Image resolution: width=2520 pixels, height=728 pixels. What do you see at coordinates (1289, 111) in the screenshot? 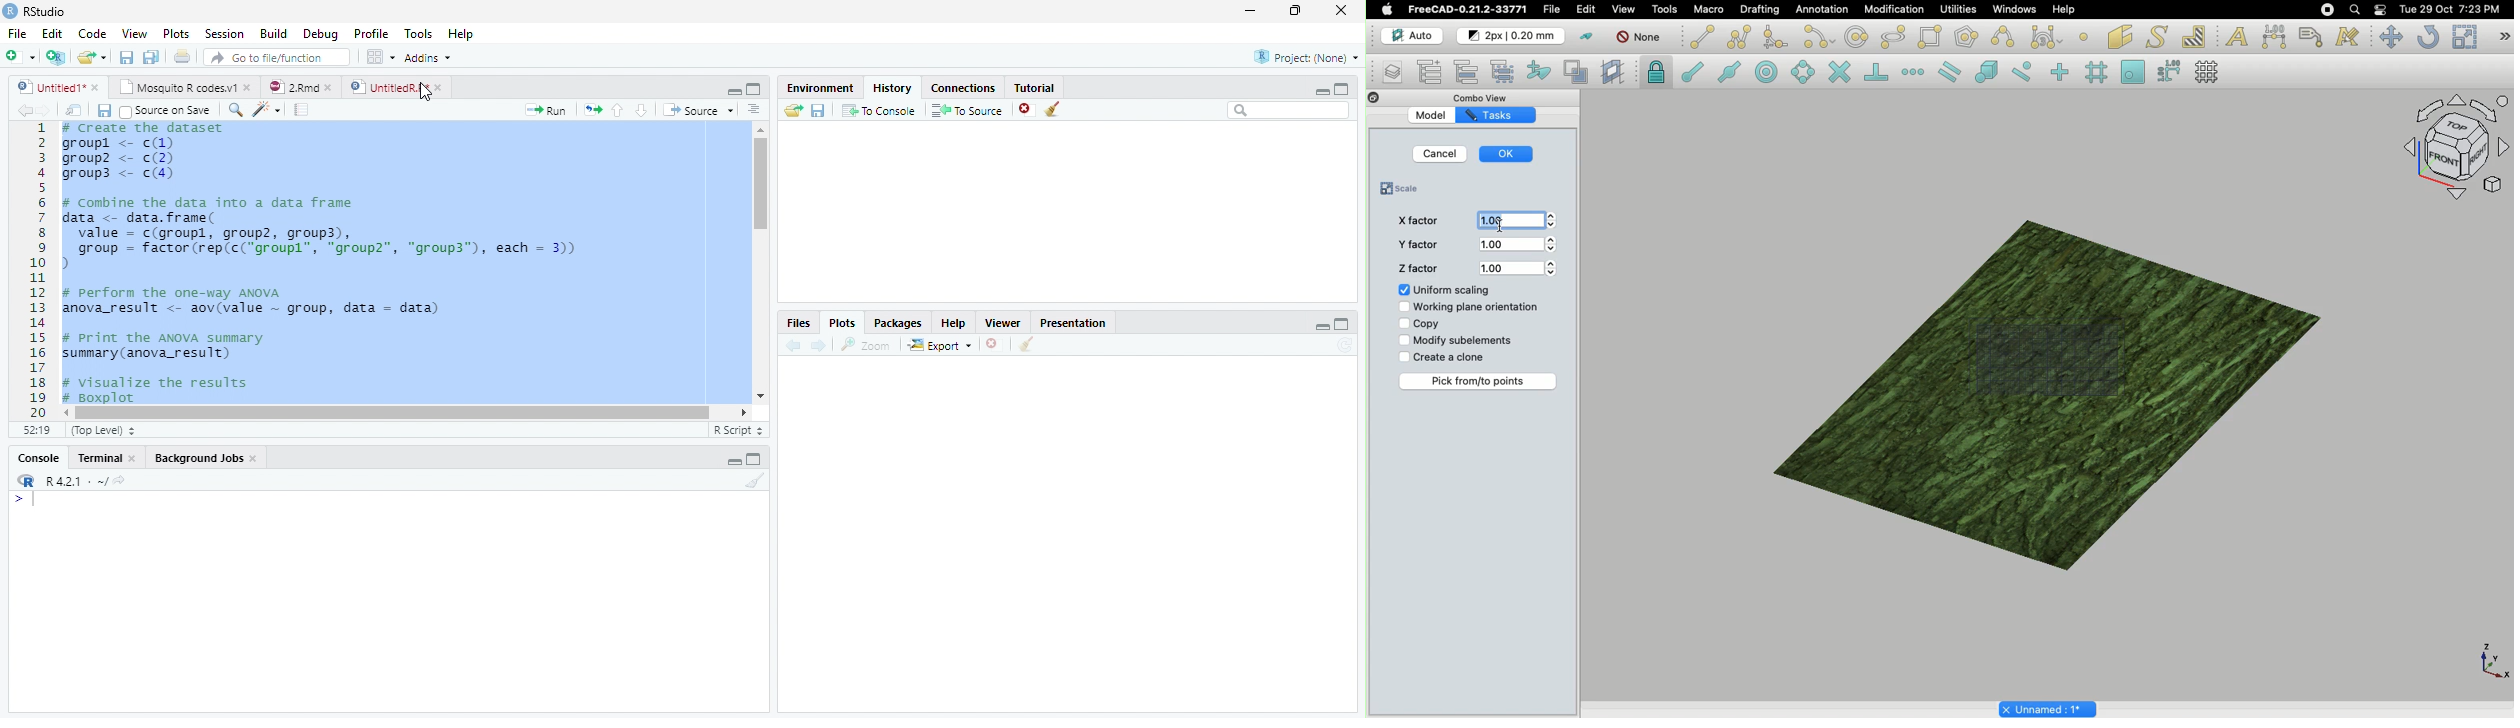
I see `Search` at bounding box center [1289, 111].